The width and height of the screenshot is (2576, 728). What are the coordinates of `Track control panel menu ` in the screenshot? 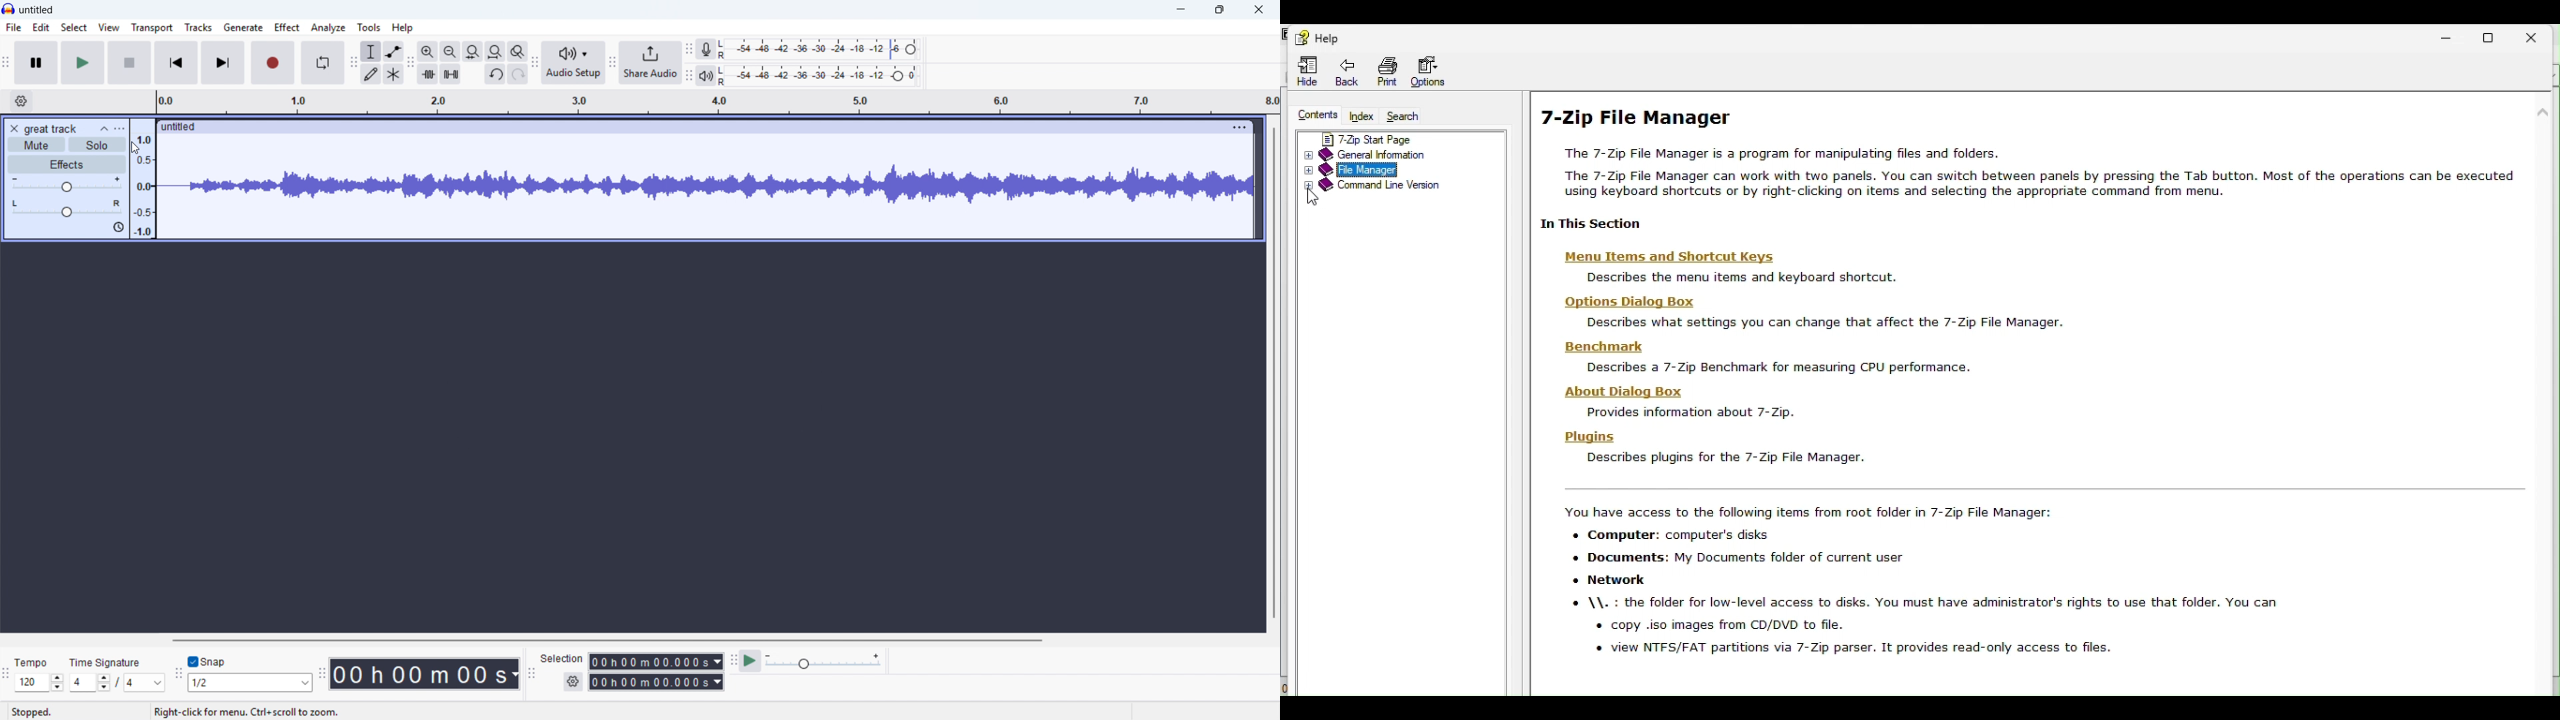 It's located at (119, 128).